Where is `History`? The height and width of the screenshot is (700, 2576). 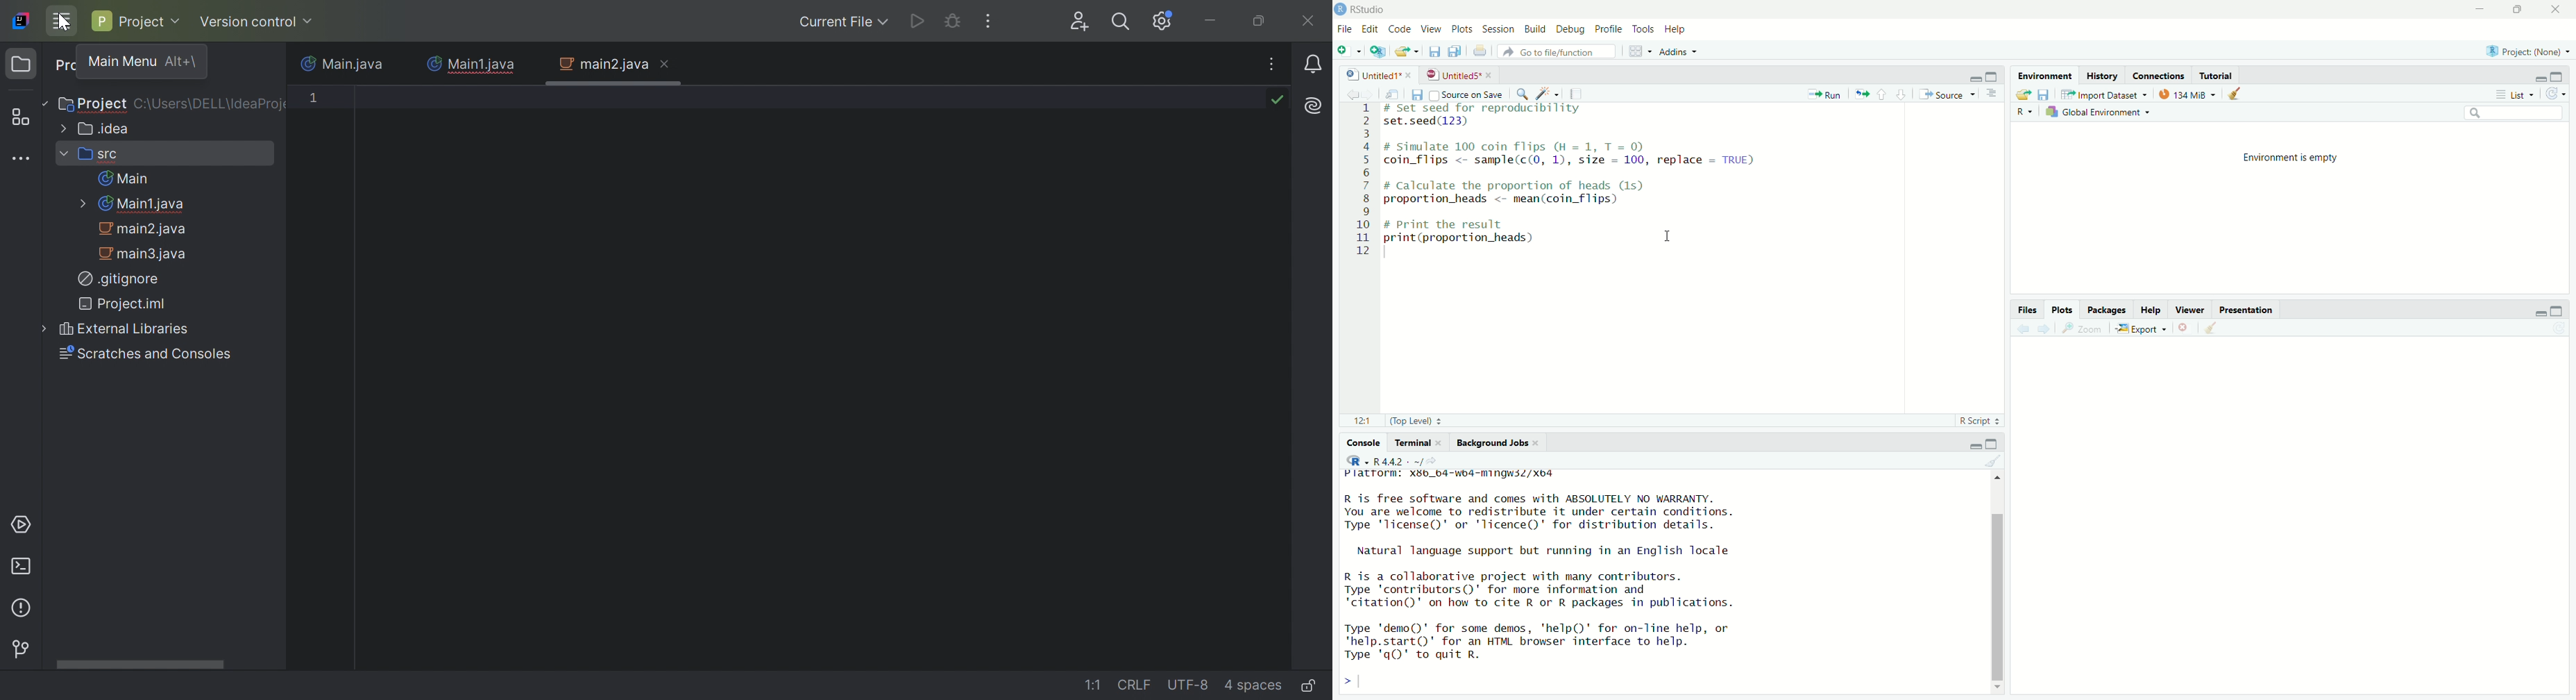
History is located at coordinates (2102, 75).